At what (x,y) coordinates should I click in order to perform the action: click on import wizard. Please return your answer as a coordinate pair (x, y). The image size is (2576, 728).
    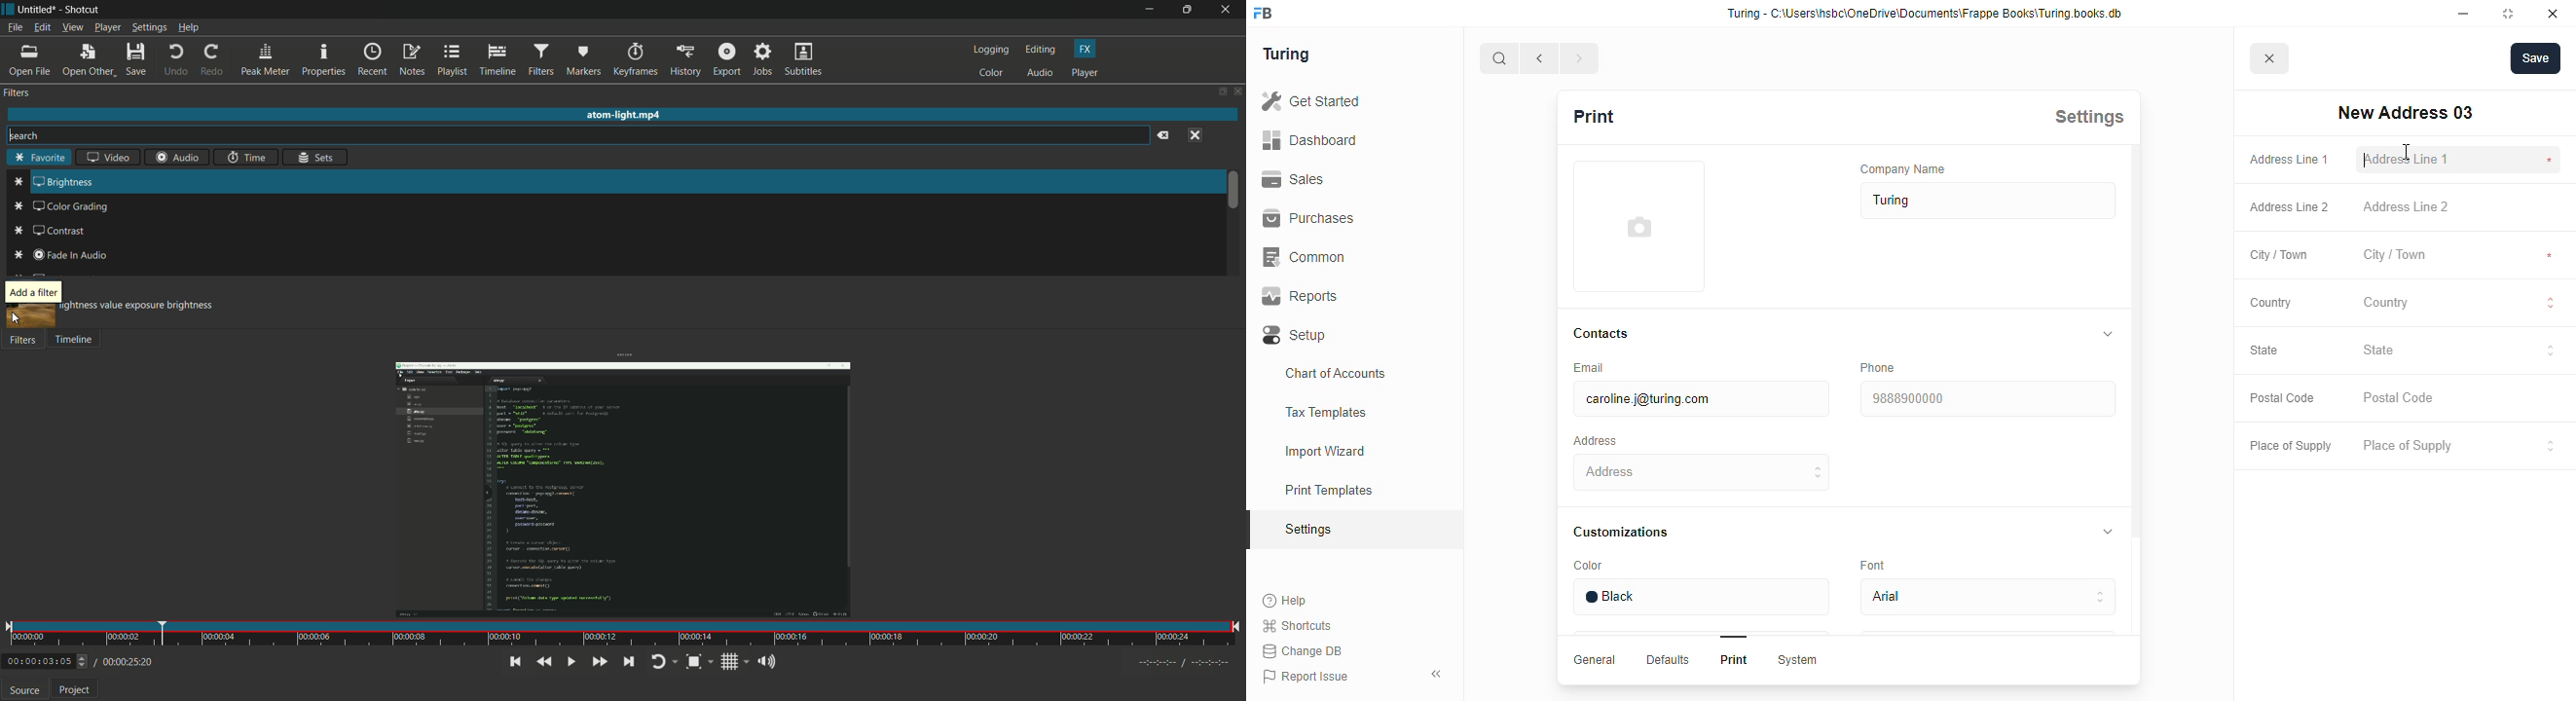
    Looking at the image, I should click on (1326, 452).